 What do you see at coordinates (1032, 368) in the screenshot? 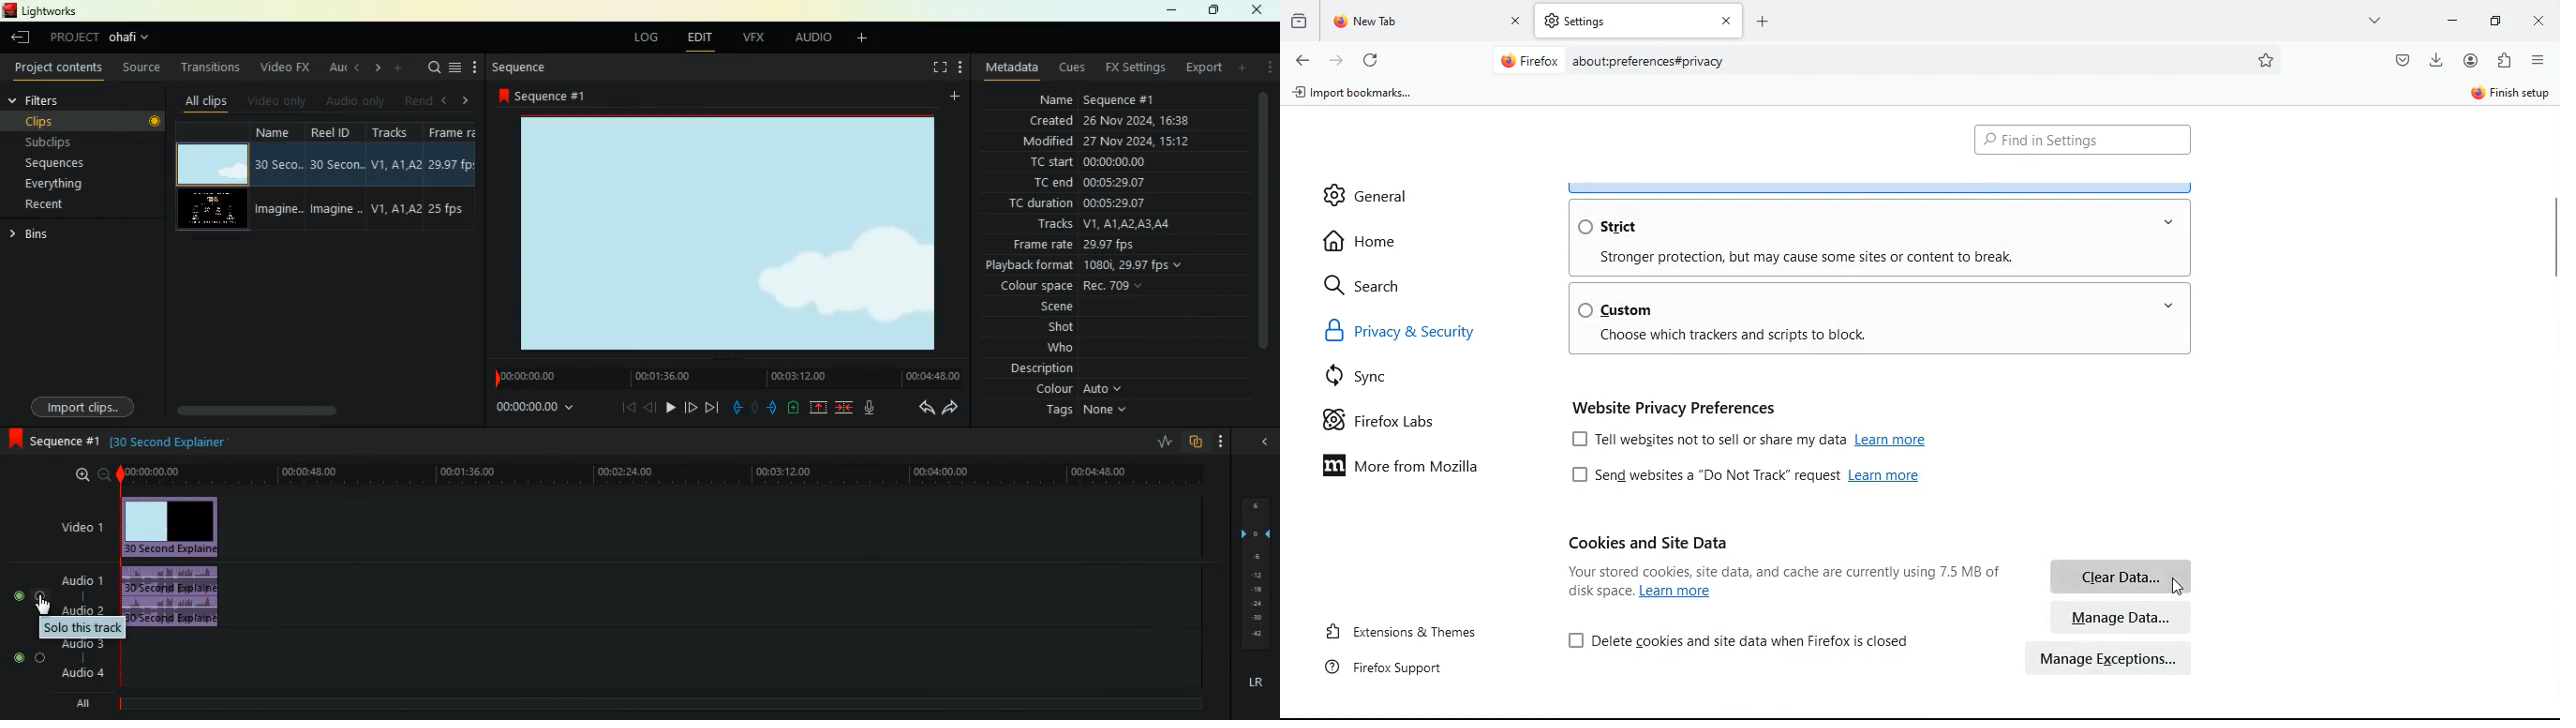
I see `description` at bounding box center [1032, 368].